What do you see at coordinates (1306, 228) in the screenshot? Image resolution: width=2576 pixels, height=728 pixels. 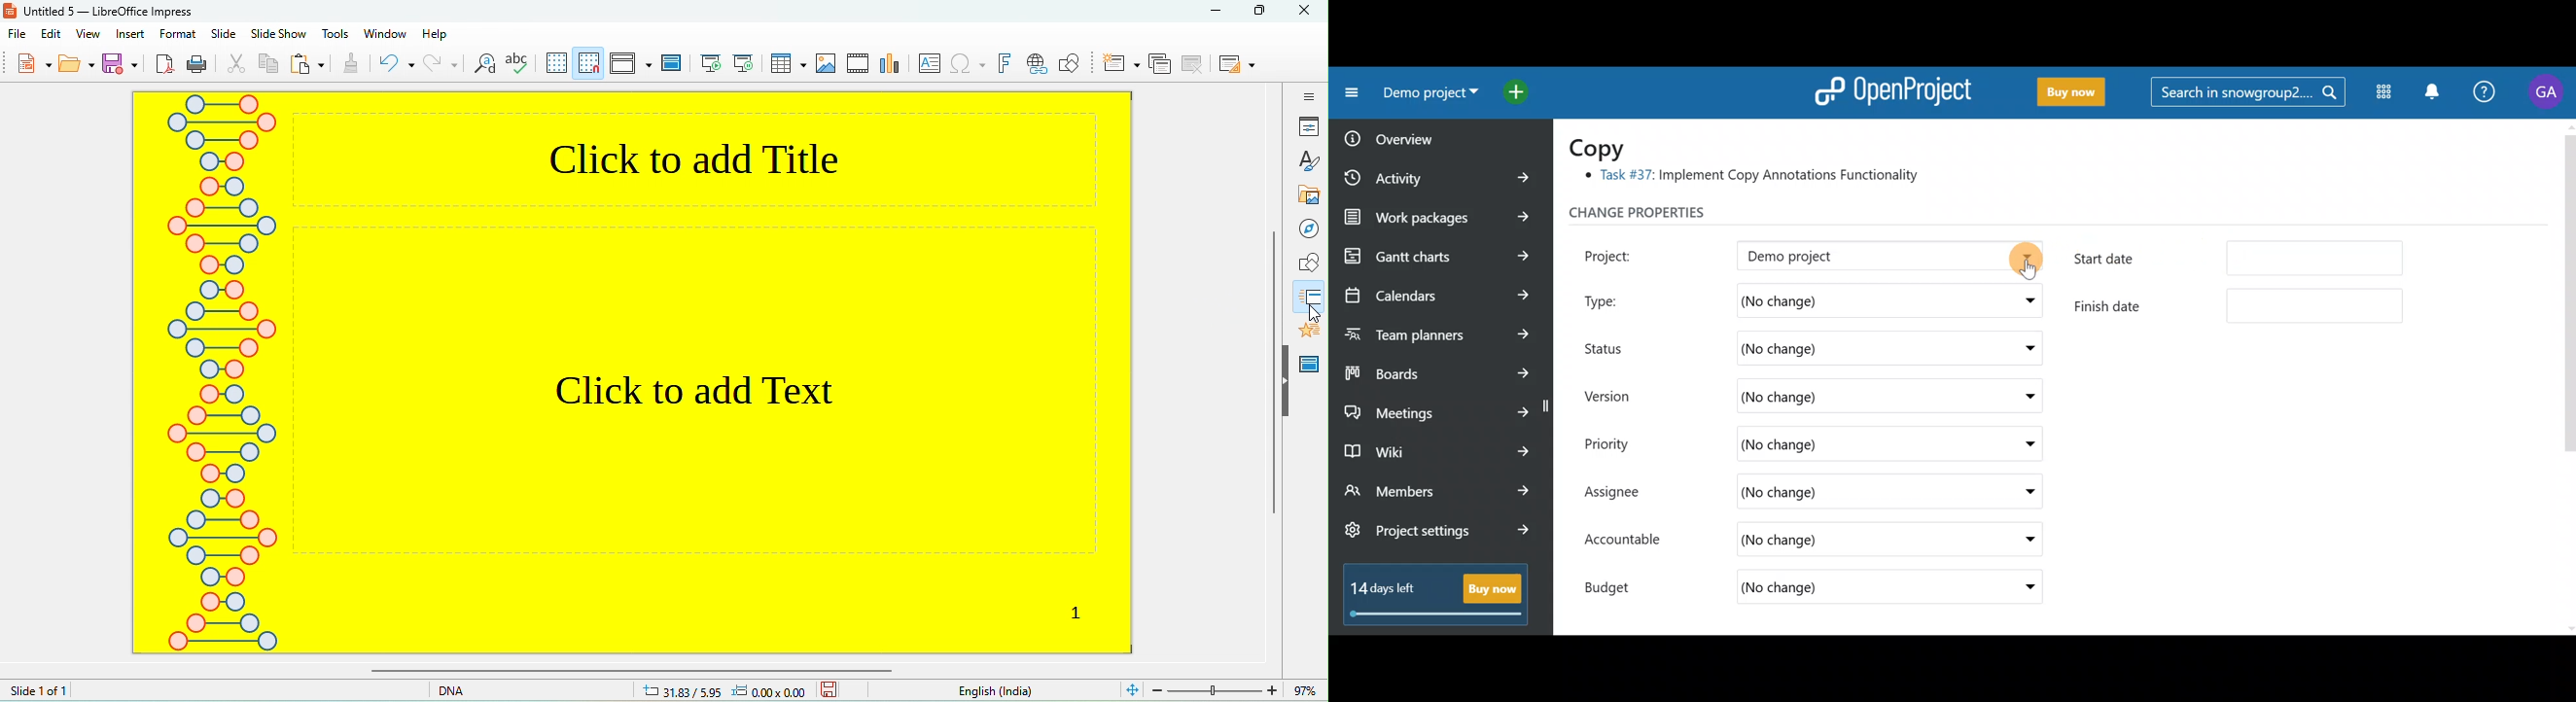 I see `navigator` at bounding box center [1306, 228].